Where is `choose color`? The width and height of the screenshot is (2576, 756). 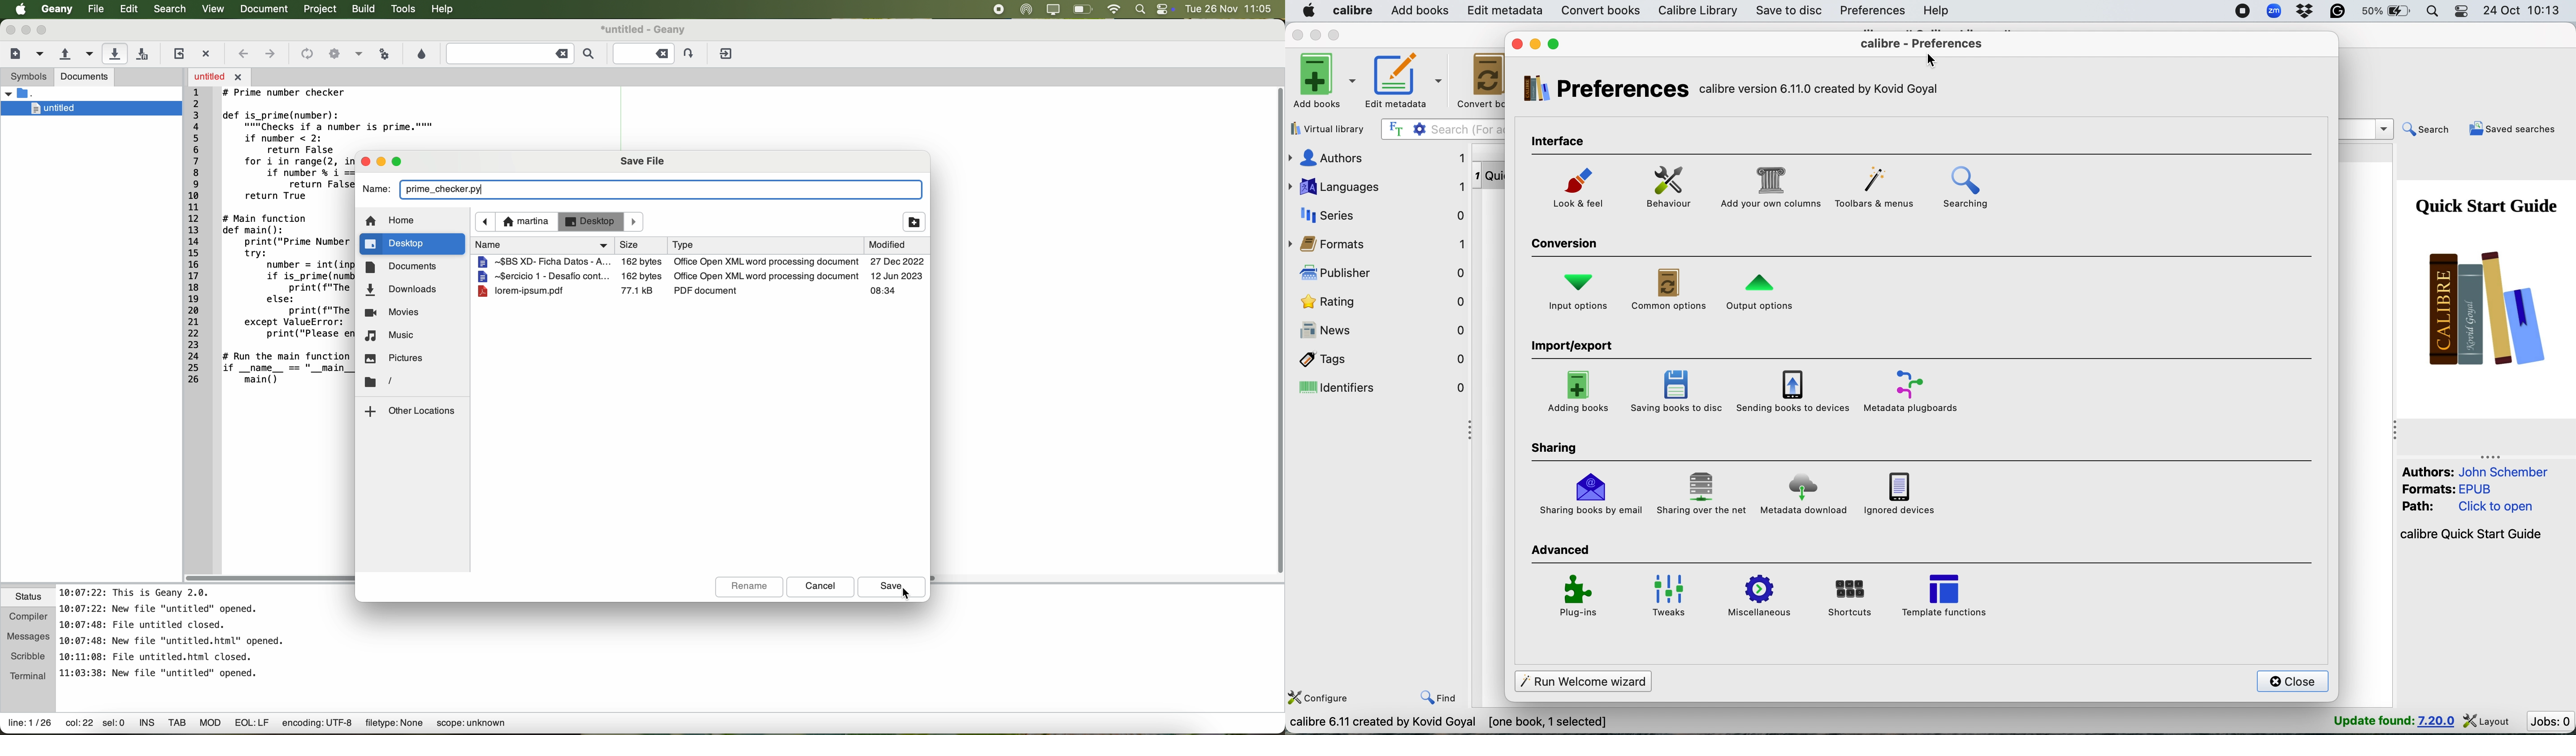
choose color is located at coordinates (421, 54).